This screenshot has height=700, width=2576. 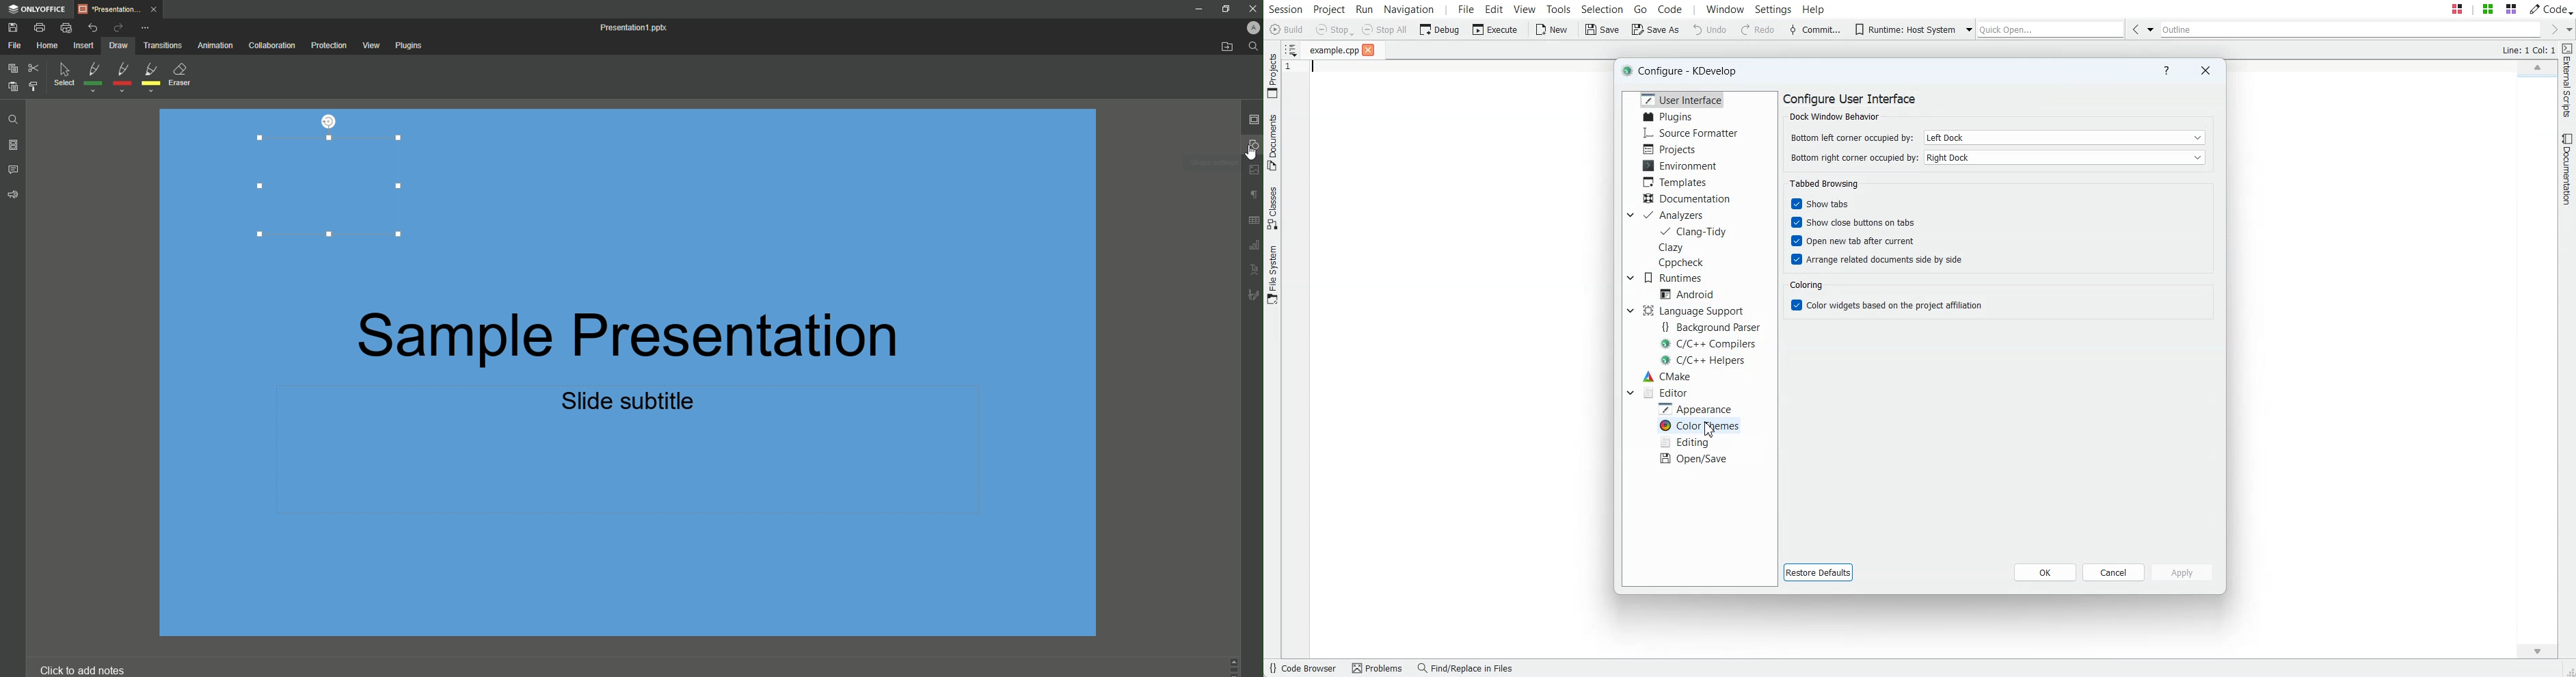 I want to click on Presentation Text, so click(x=665, y=368).